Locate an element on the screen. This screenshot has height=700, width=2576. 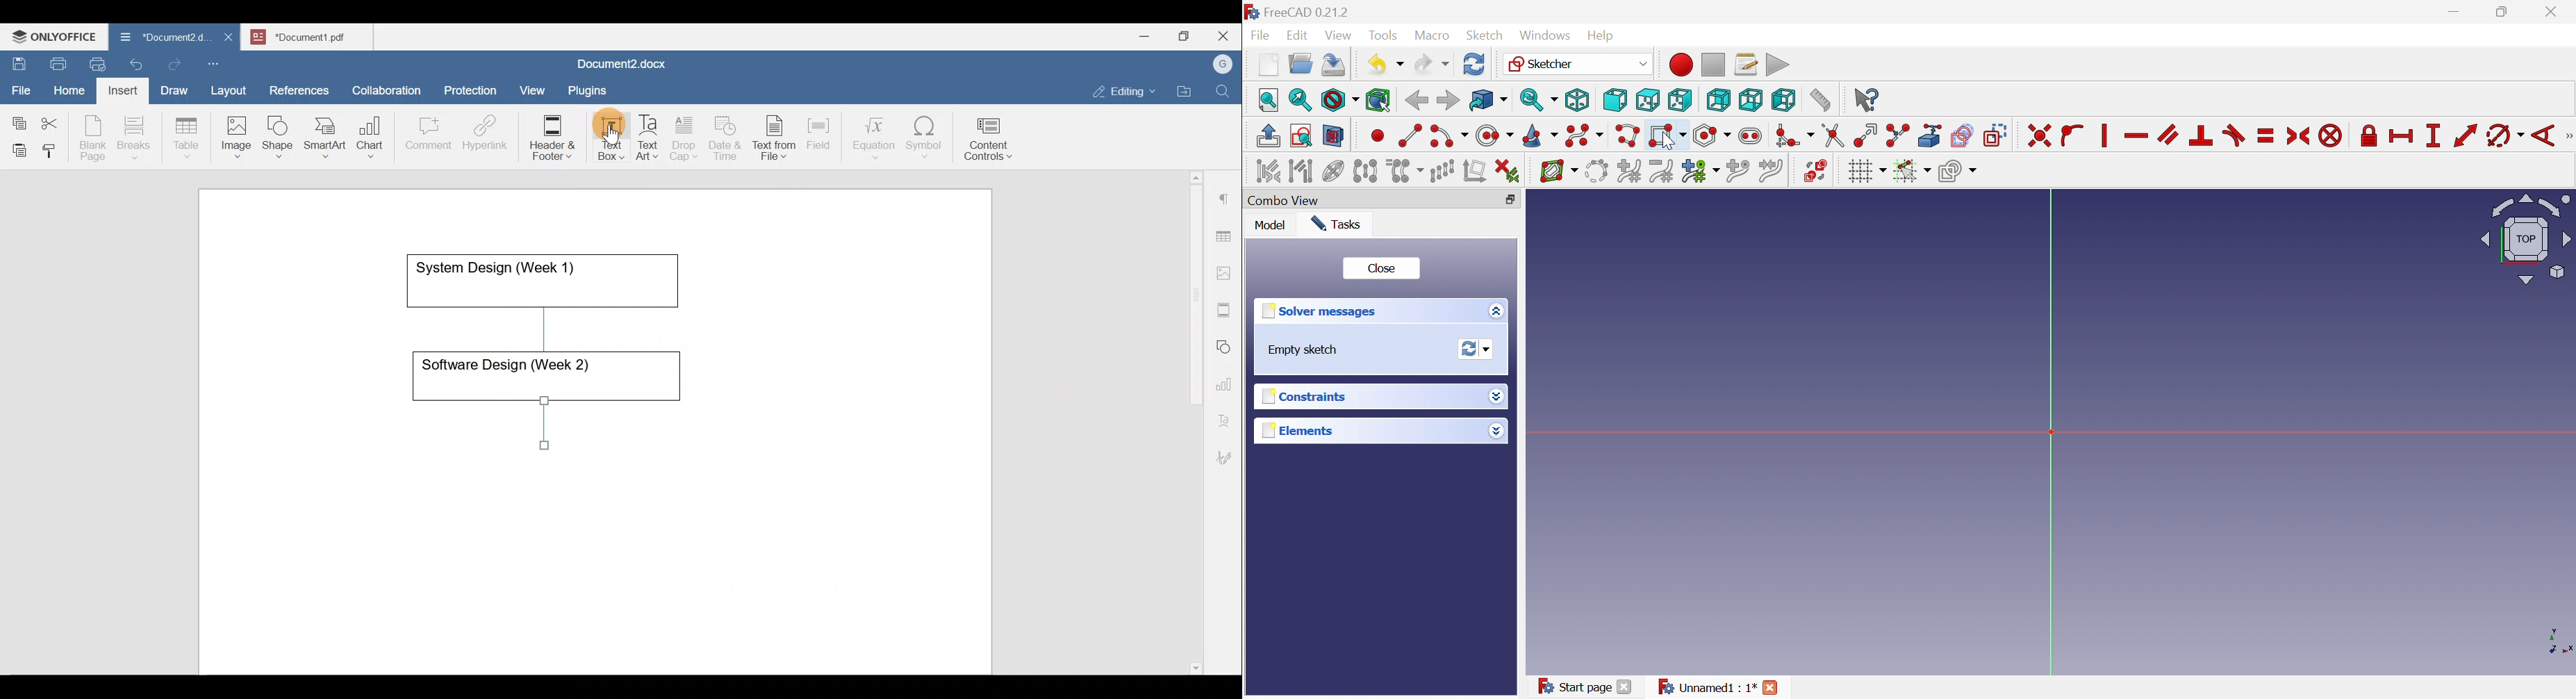
View sketch is located at coordinates (1301, 135).